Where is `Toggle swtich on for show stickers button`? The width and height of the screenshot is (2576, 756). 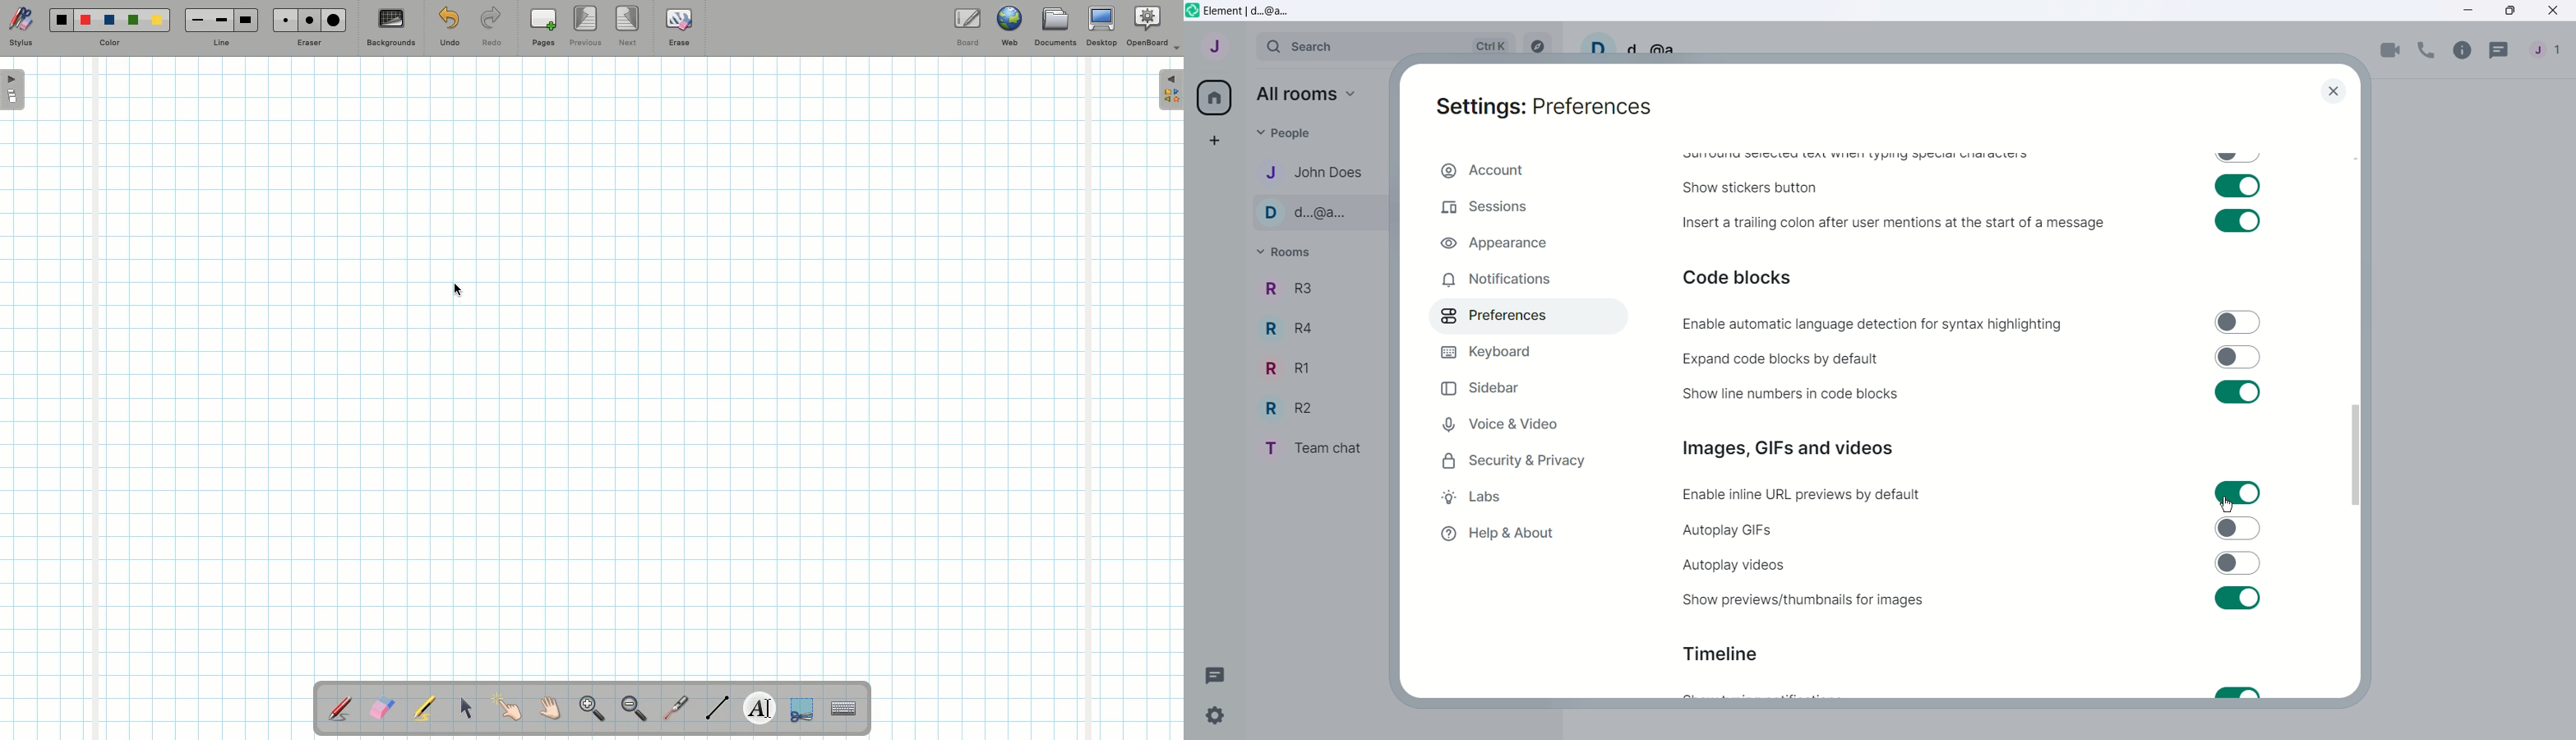
Toggle swtich on for show stickers button is located at coordinates (2236, 186).